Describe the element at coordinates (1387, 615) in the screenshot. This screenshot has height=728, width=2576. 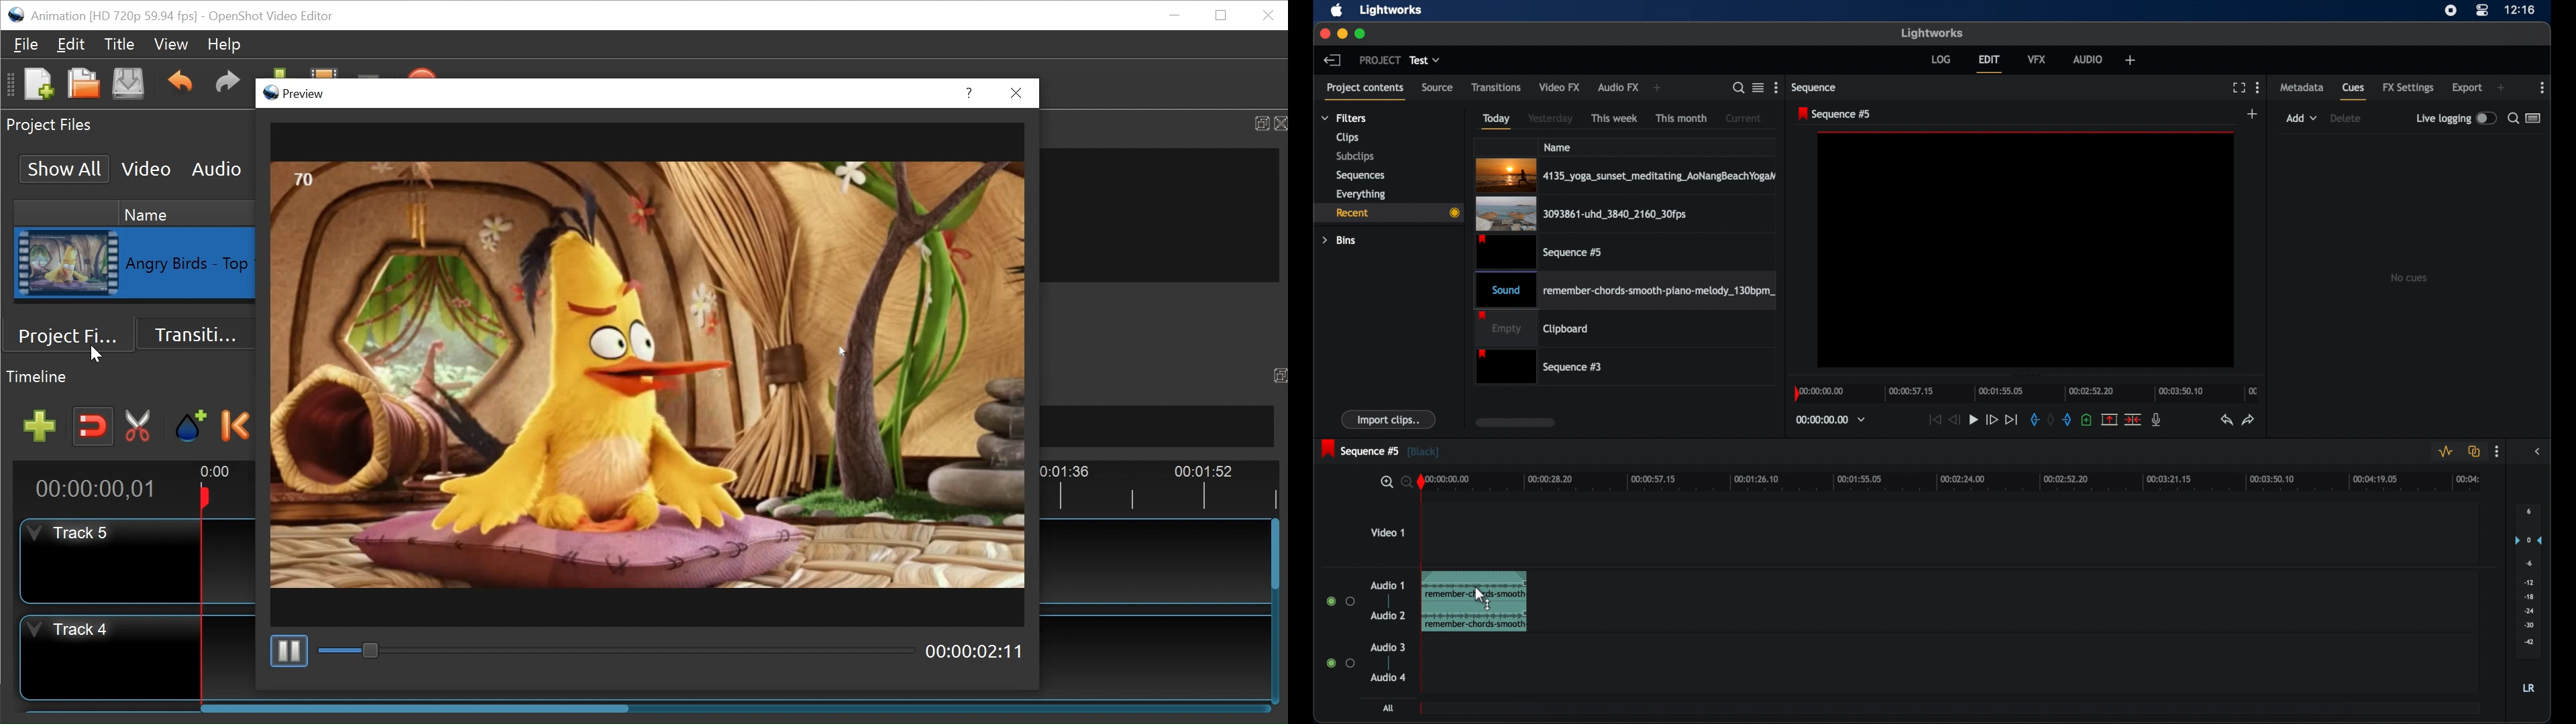
I see `audio 2` at that location.